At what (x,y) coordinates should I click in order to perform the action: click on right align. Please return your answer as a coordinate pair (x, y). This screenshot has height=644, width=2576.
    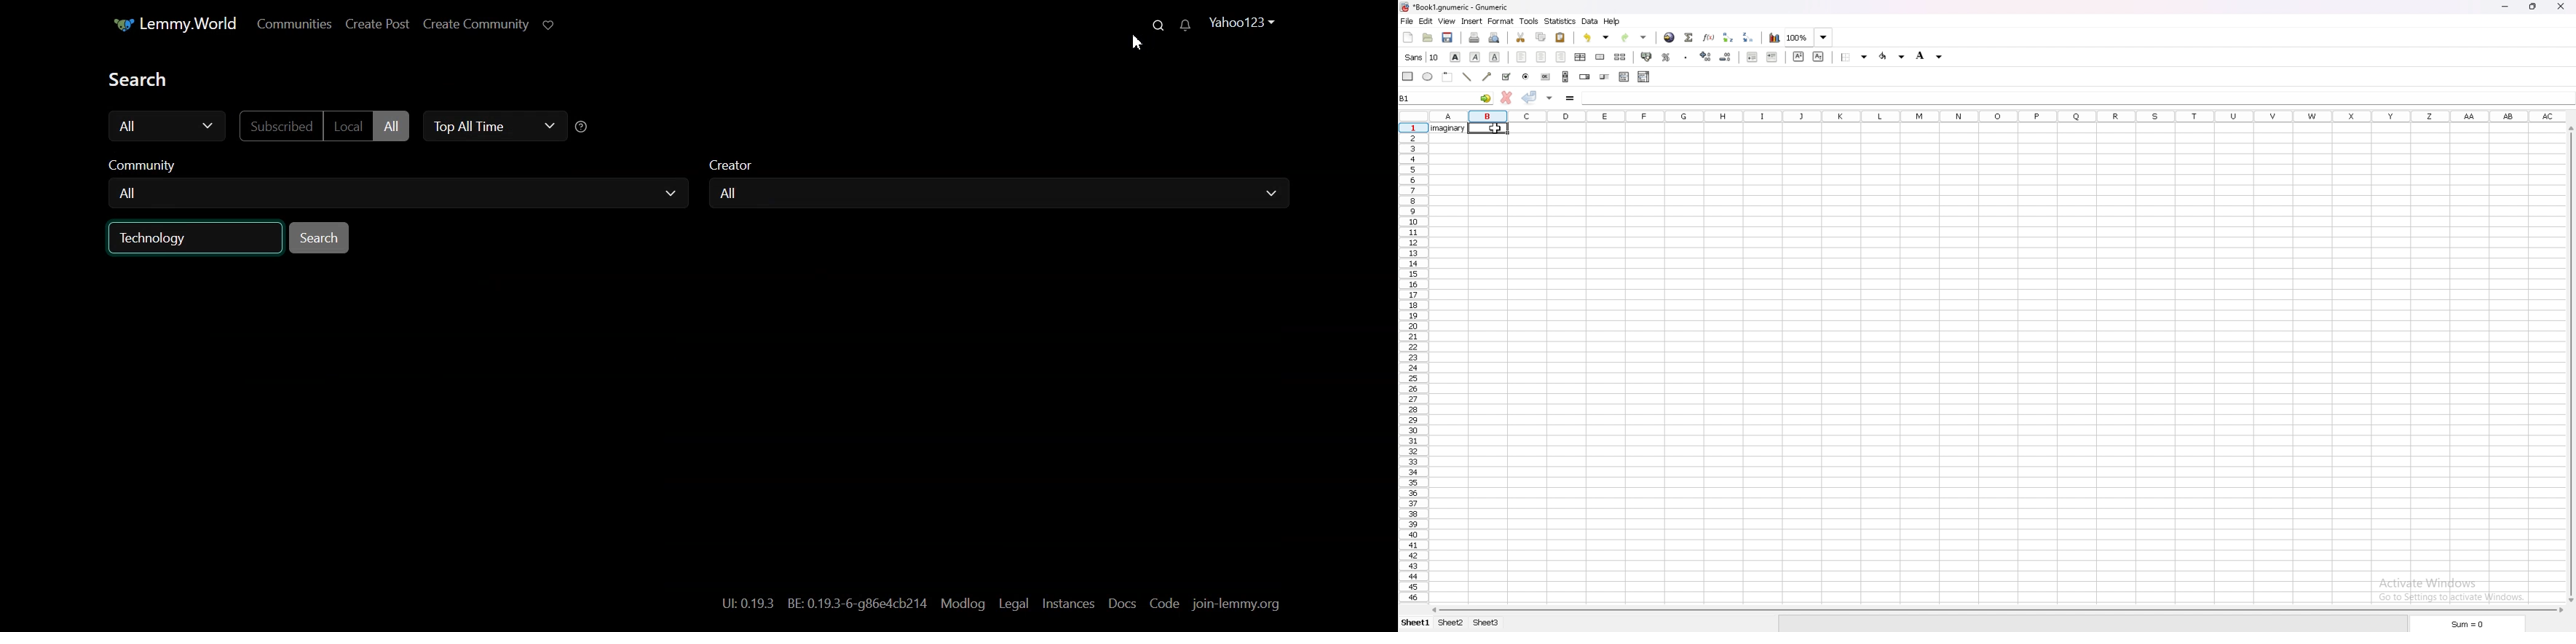
    Looking at the image, I should click on (1561, 56).